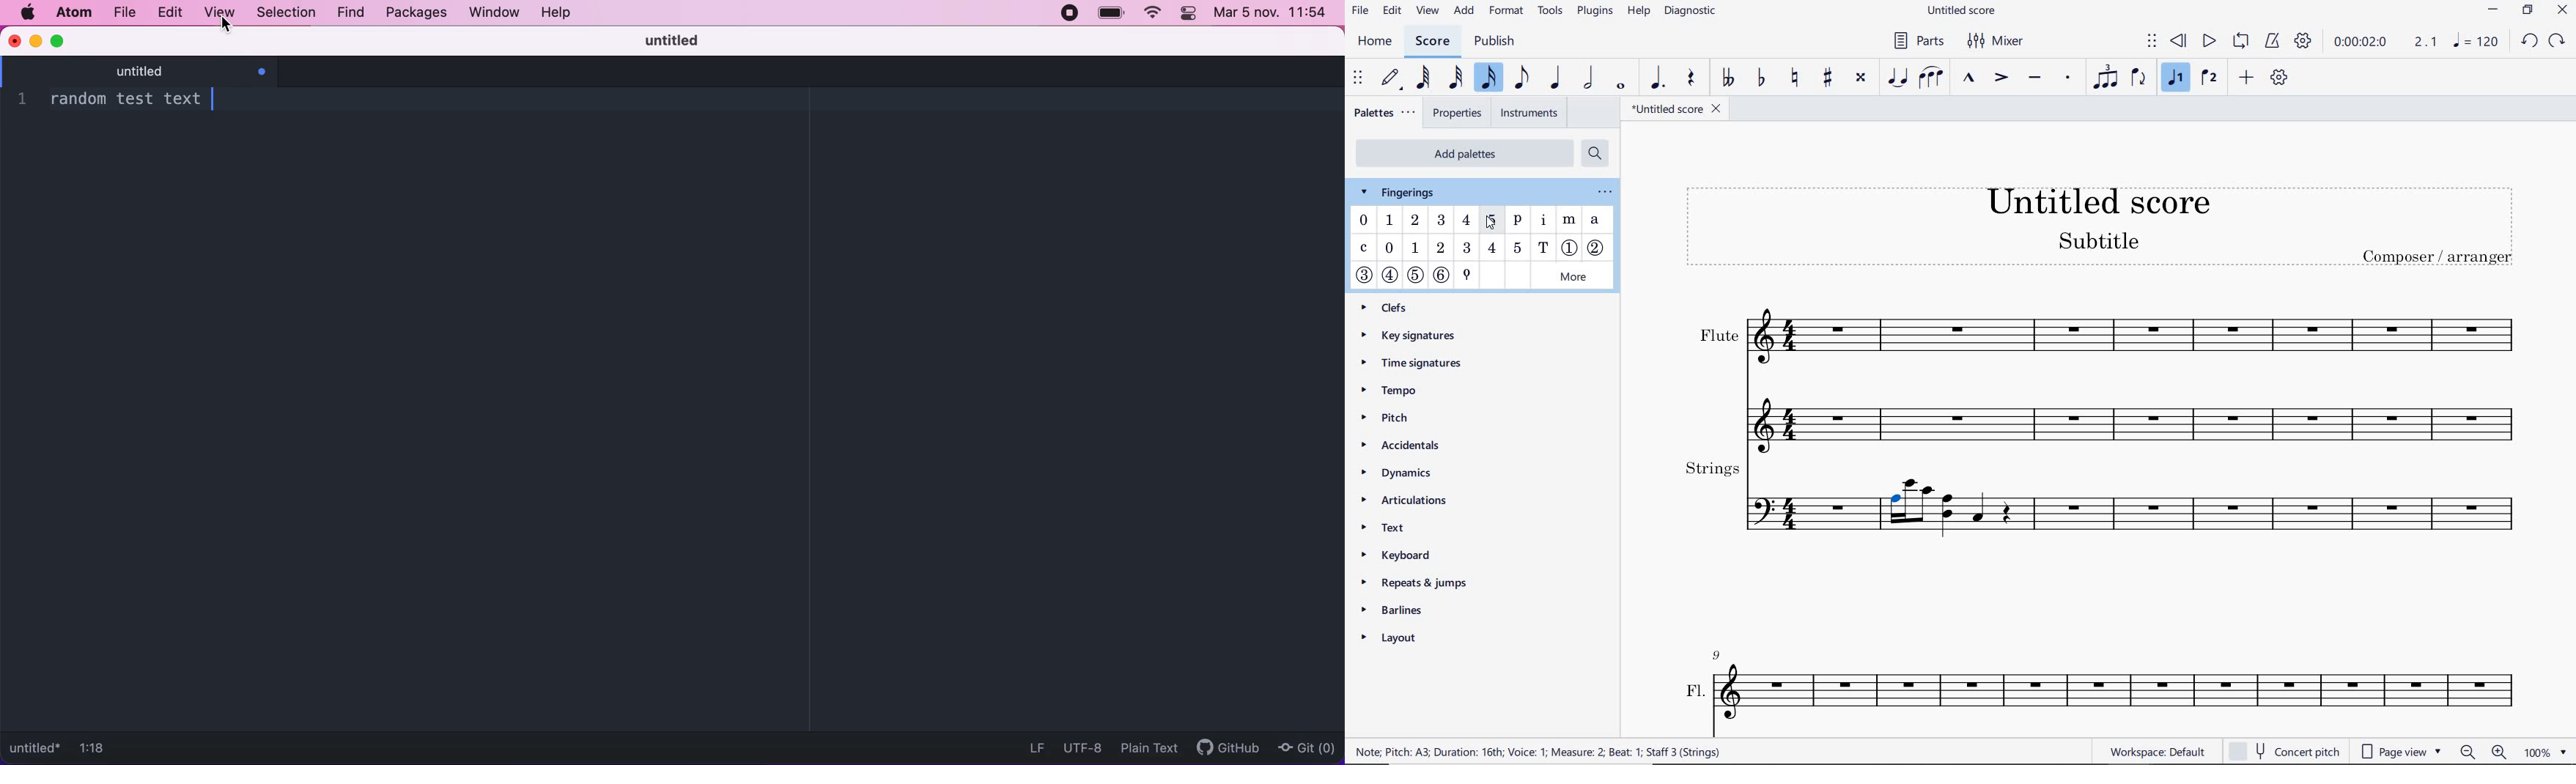 This screenshot has height=784, width=2576. I want to click on whole note, so click(1620, 85).